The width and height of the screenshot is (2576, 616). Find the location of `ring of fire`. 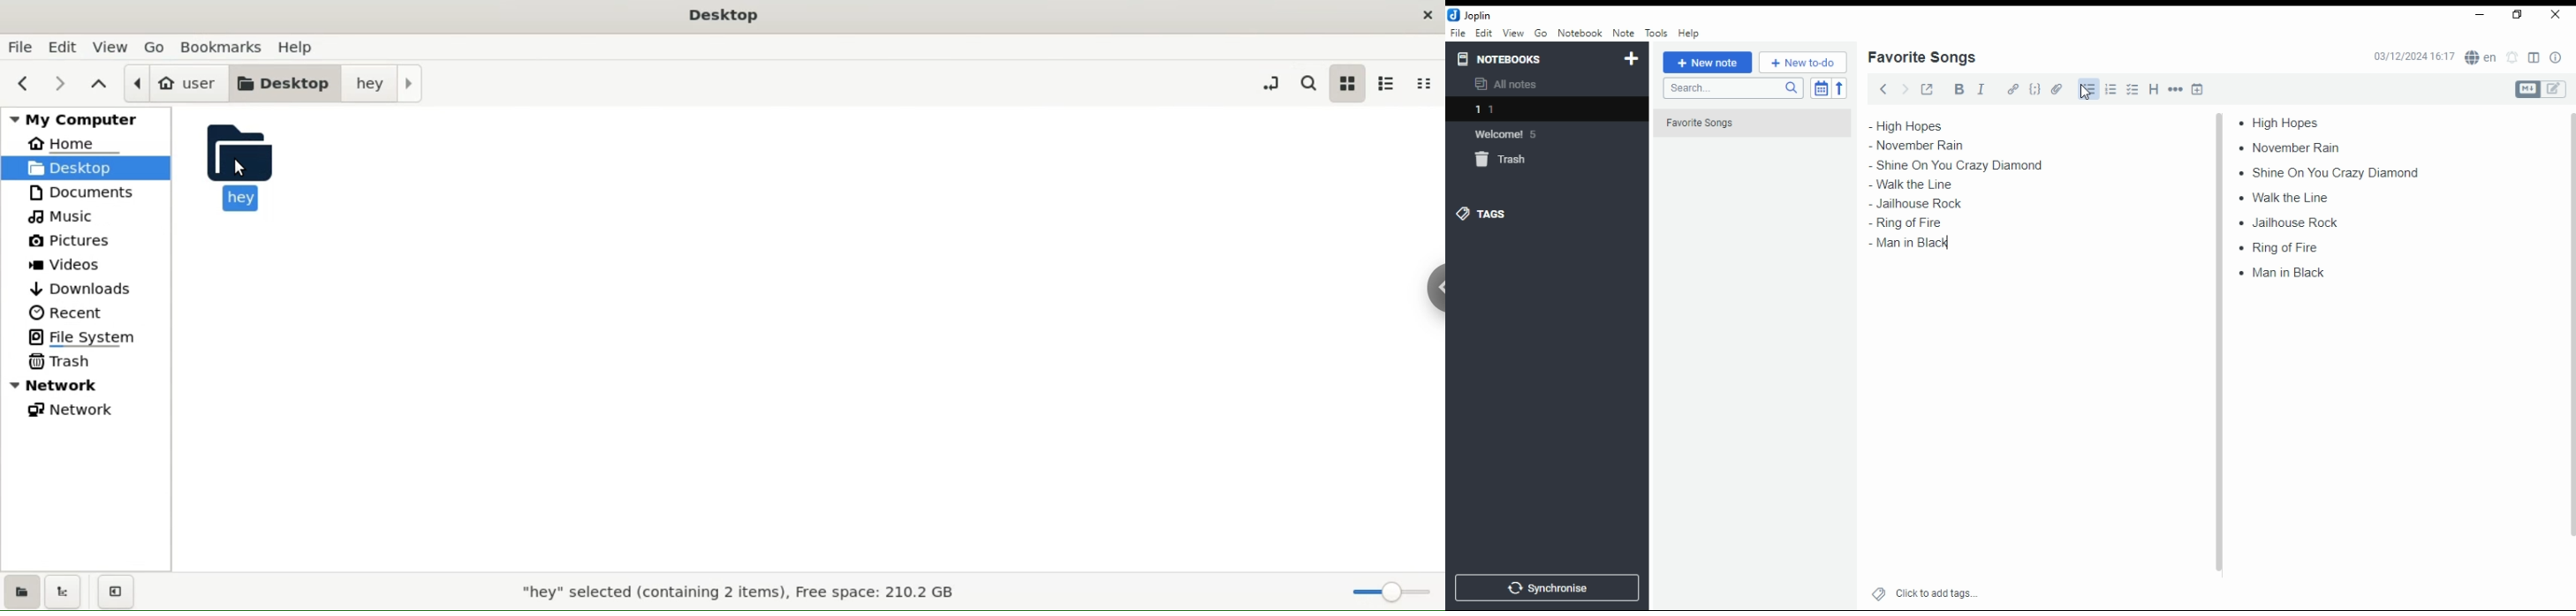

ring of fire is located at coordinates (2277, 246).